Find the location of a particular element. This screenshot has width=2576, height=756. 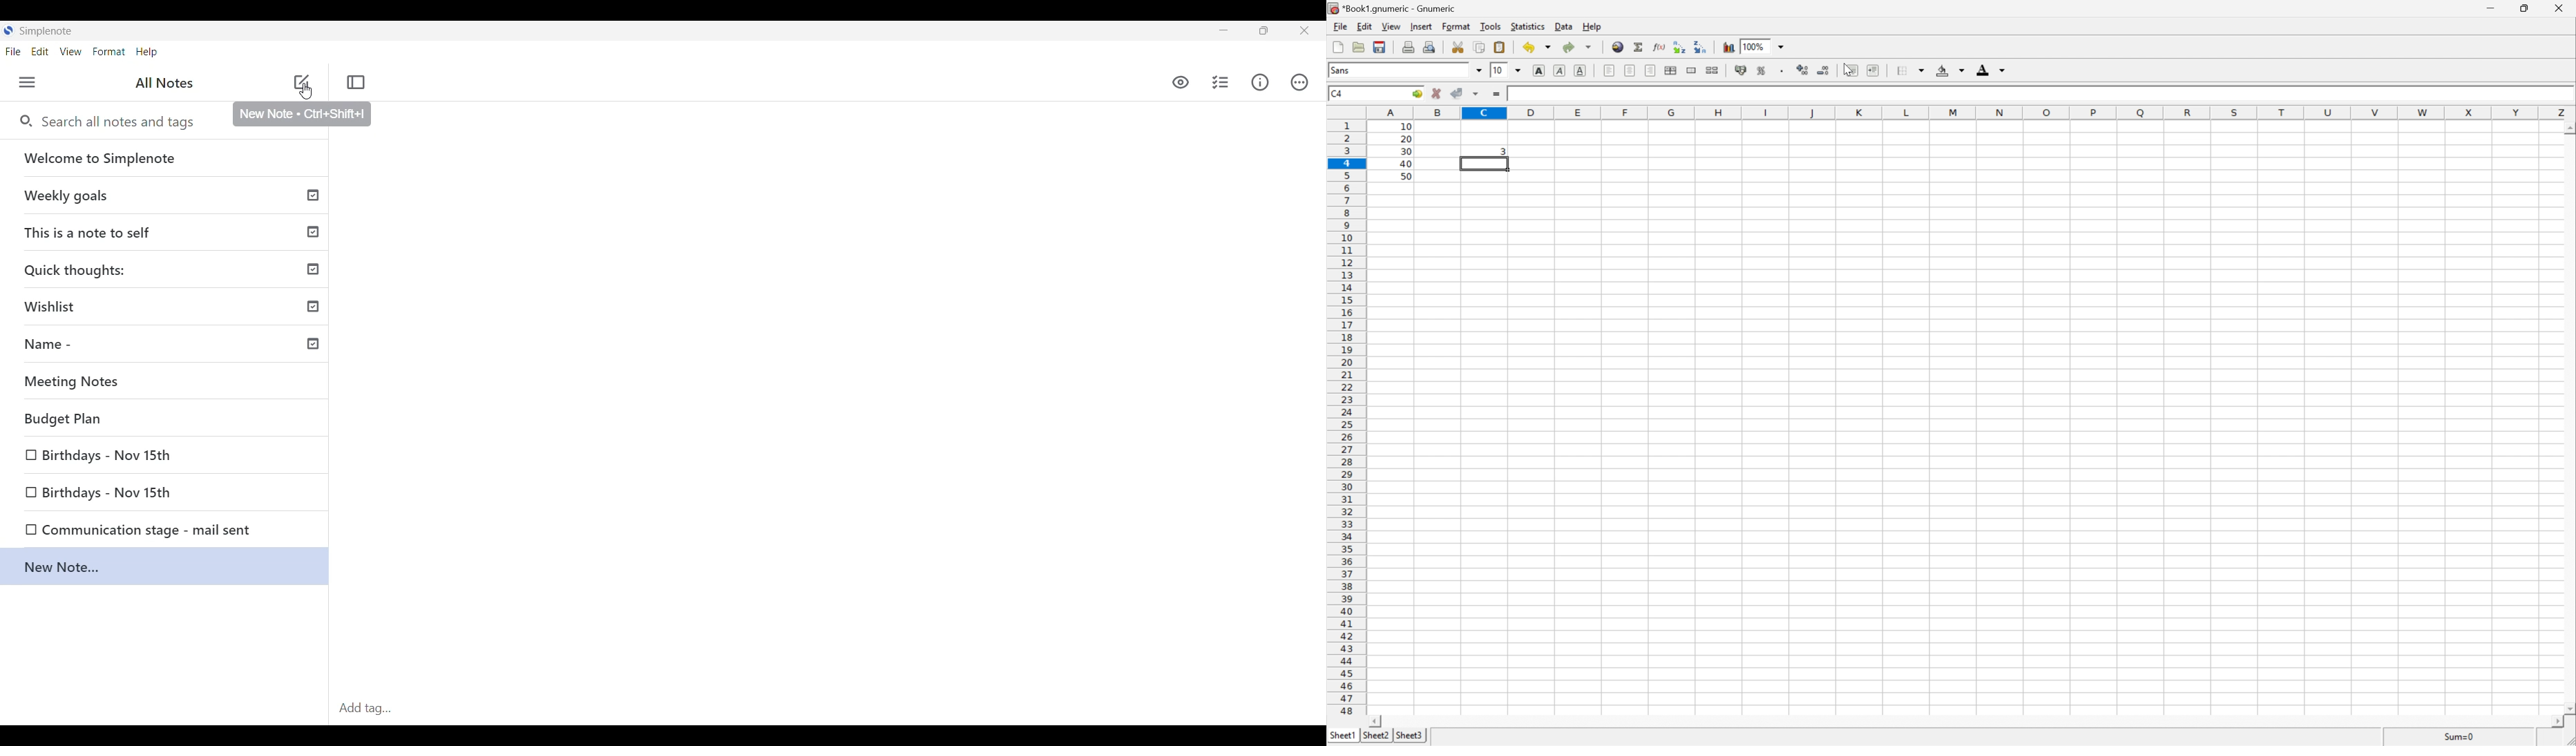

This is a note to self is located at coordinates (166, 231).